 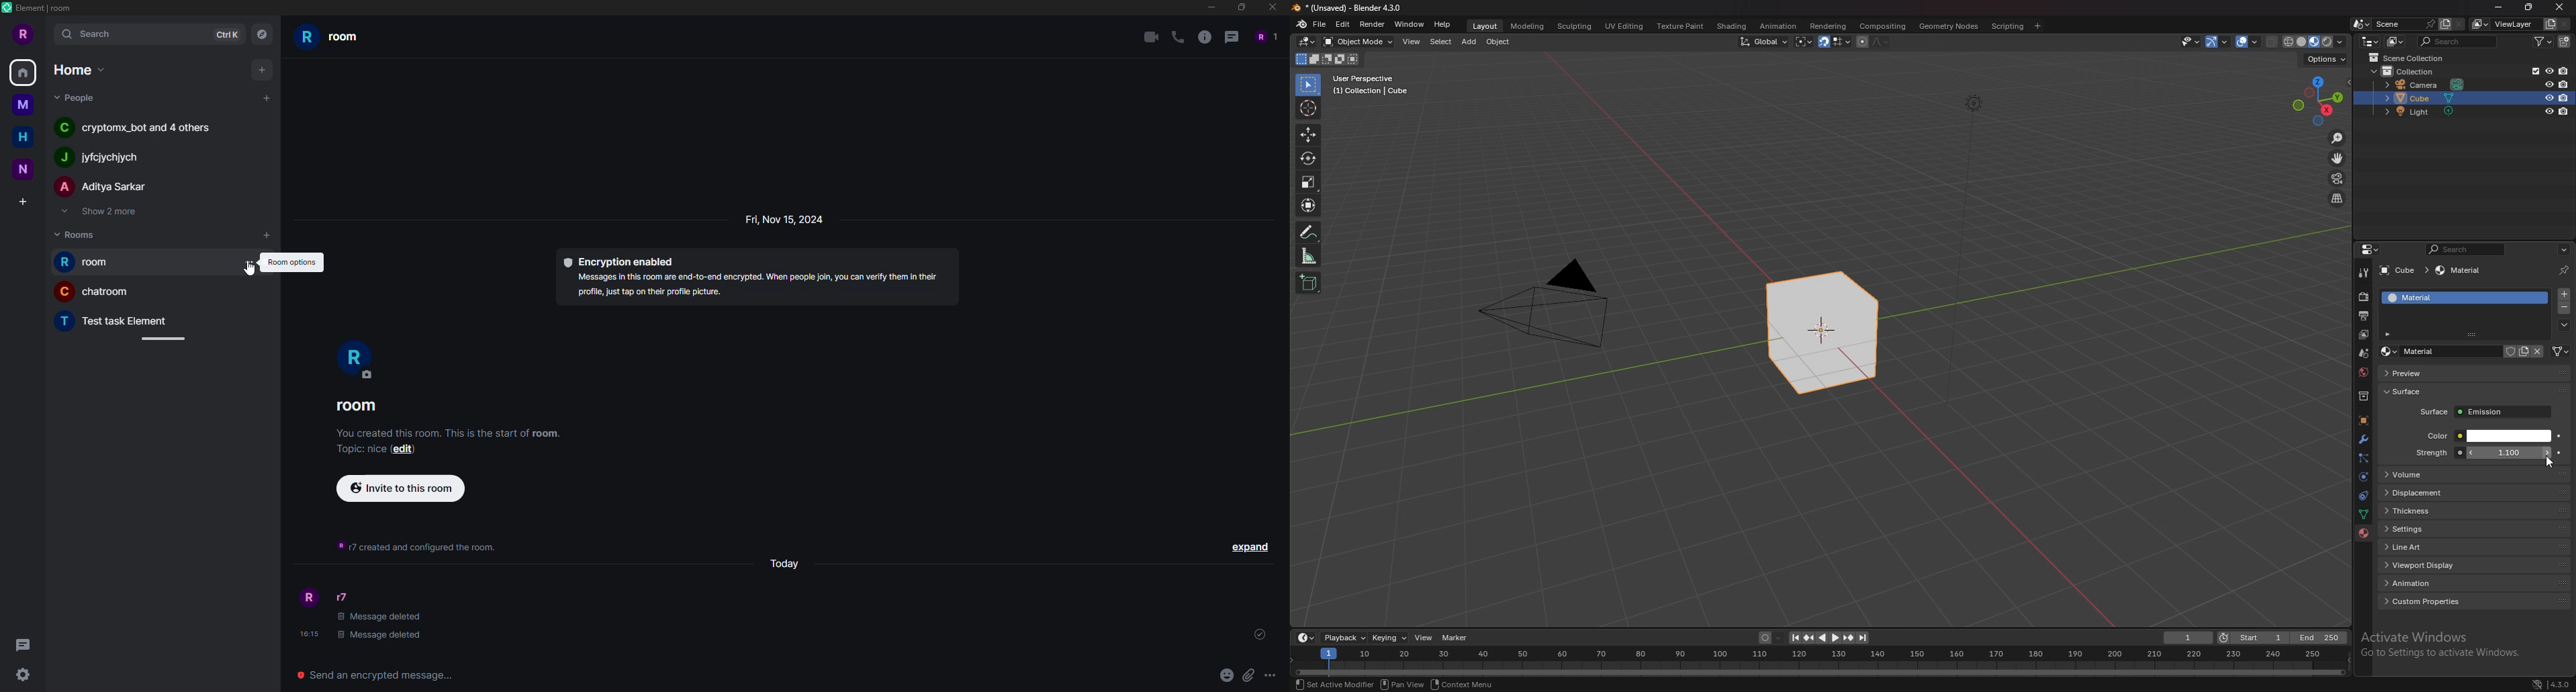 What do you see at coordinates (2009, 25) in the screenshot?
I see `scripting` at bounding box center [2009, 25].